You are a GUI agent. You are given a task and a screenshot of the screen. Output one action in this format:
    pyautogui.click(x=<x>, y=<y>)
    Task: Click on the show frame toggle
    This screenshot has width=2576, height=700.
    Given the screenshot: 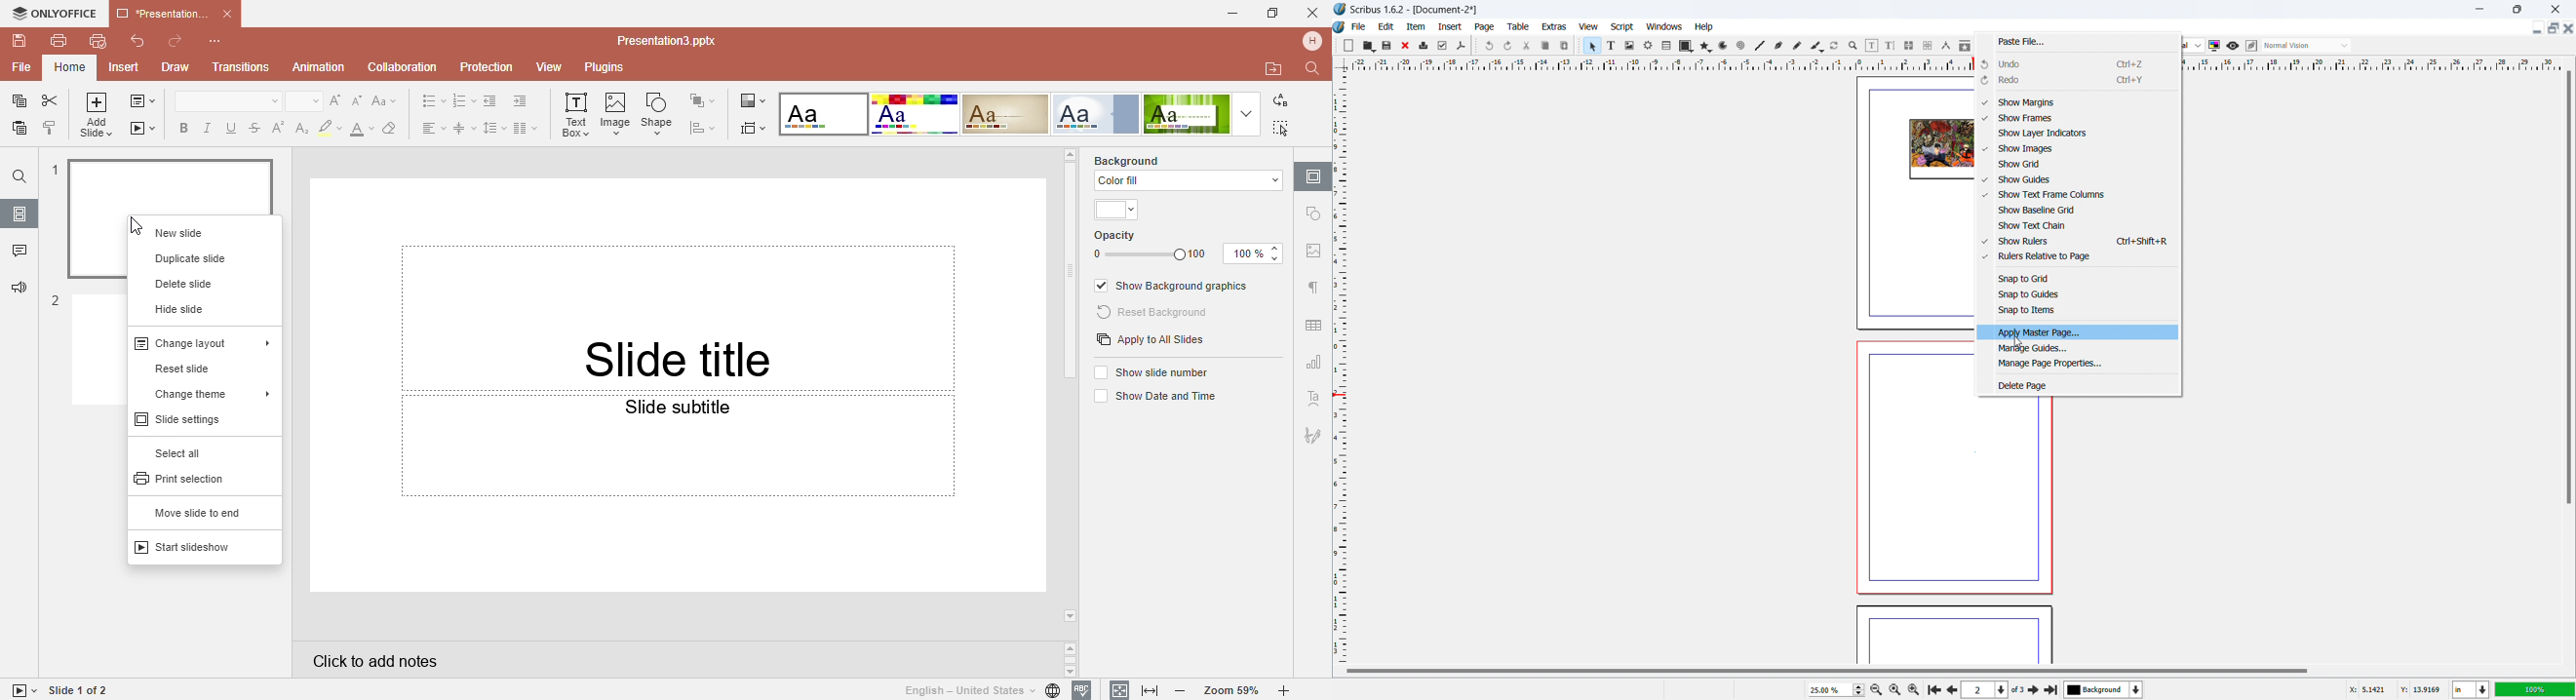 What is the action you would take?
    pyautogui.click(x=2078, y=118)
    